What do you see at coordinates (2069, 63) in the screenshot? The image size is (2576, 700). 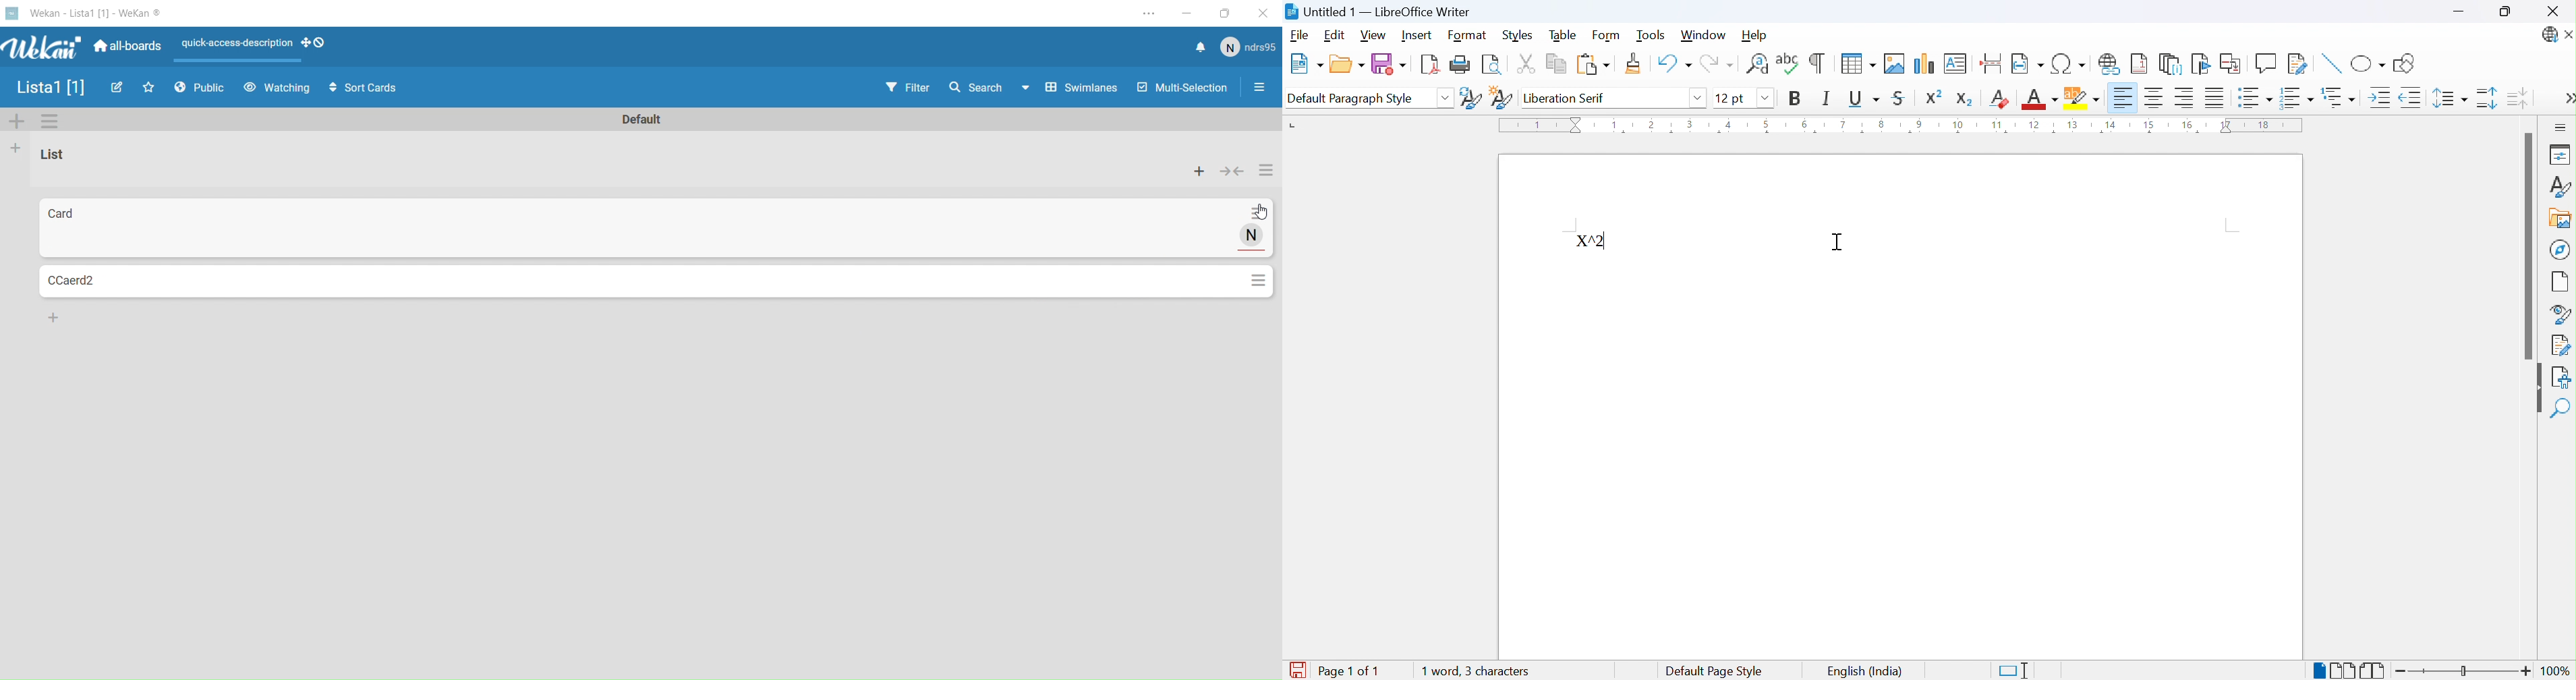 I see `Insert special characters` at bounding box center [2069, 63].